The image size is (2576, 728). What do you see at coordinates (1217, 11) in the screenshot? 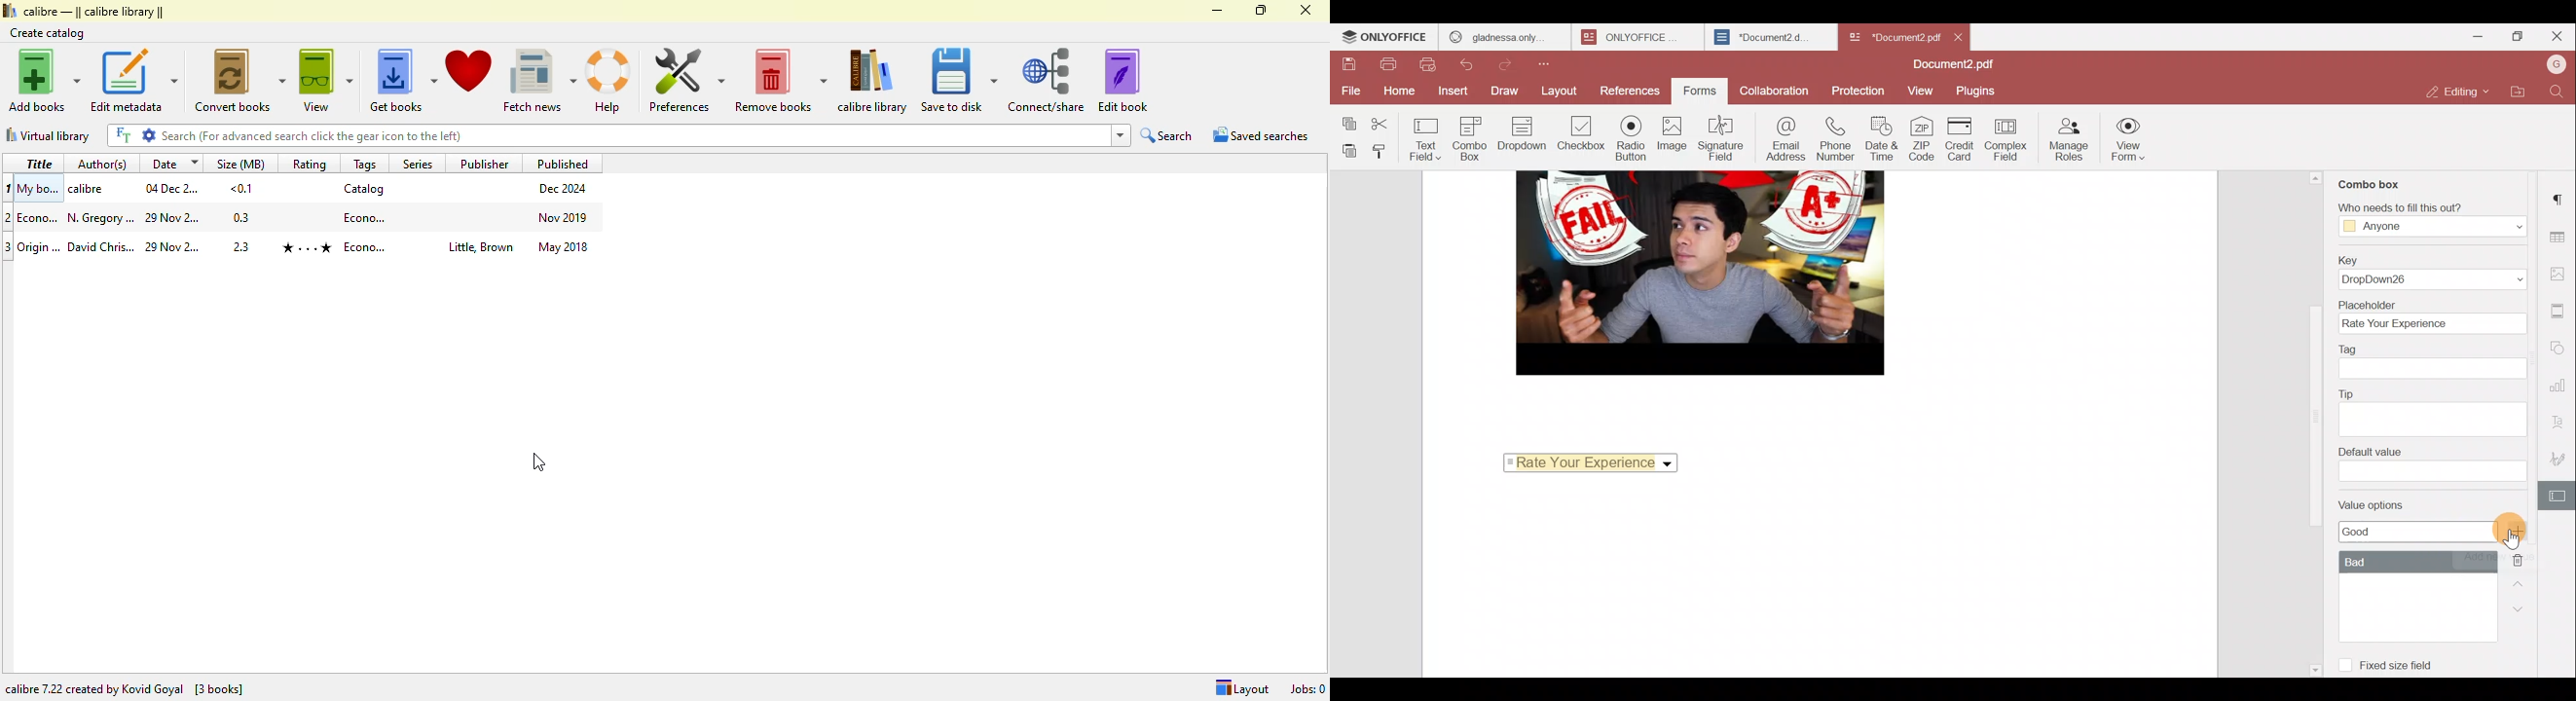
I see `minimize` at bounding box center [1217, 11].